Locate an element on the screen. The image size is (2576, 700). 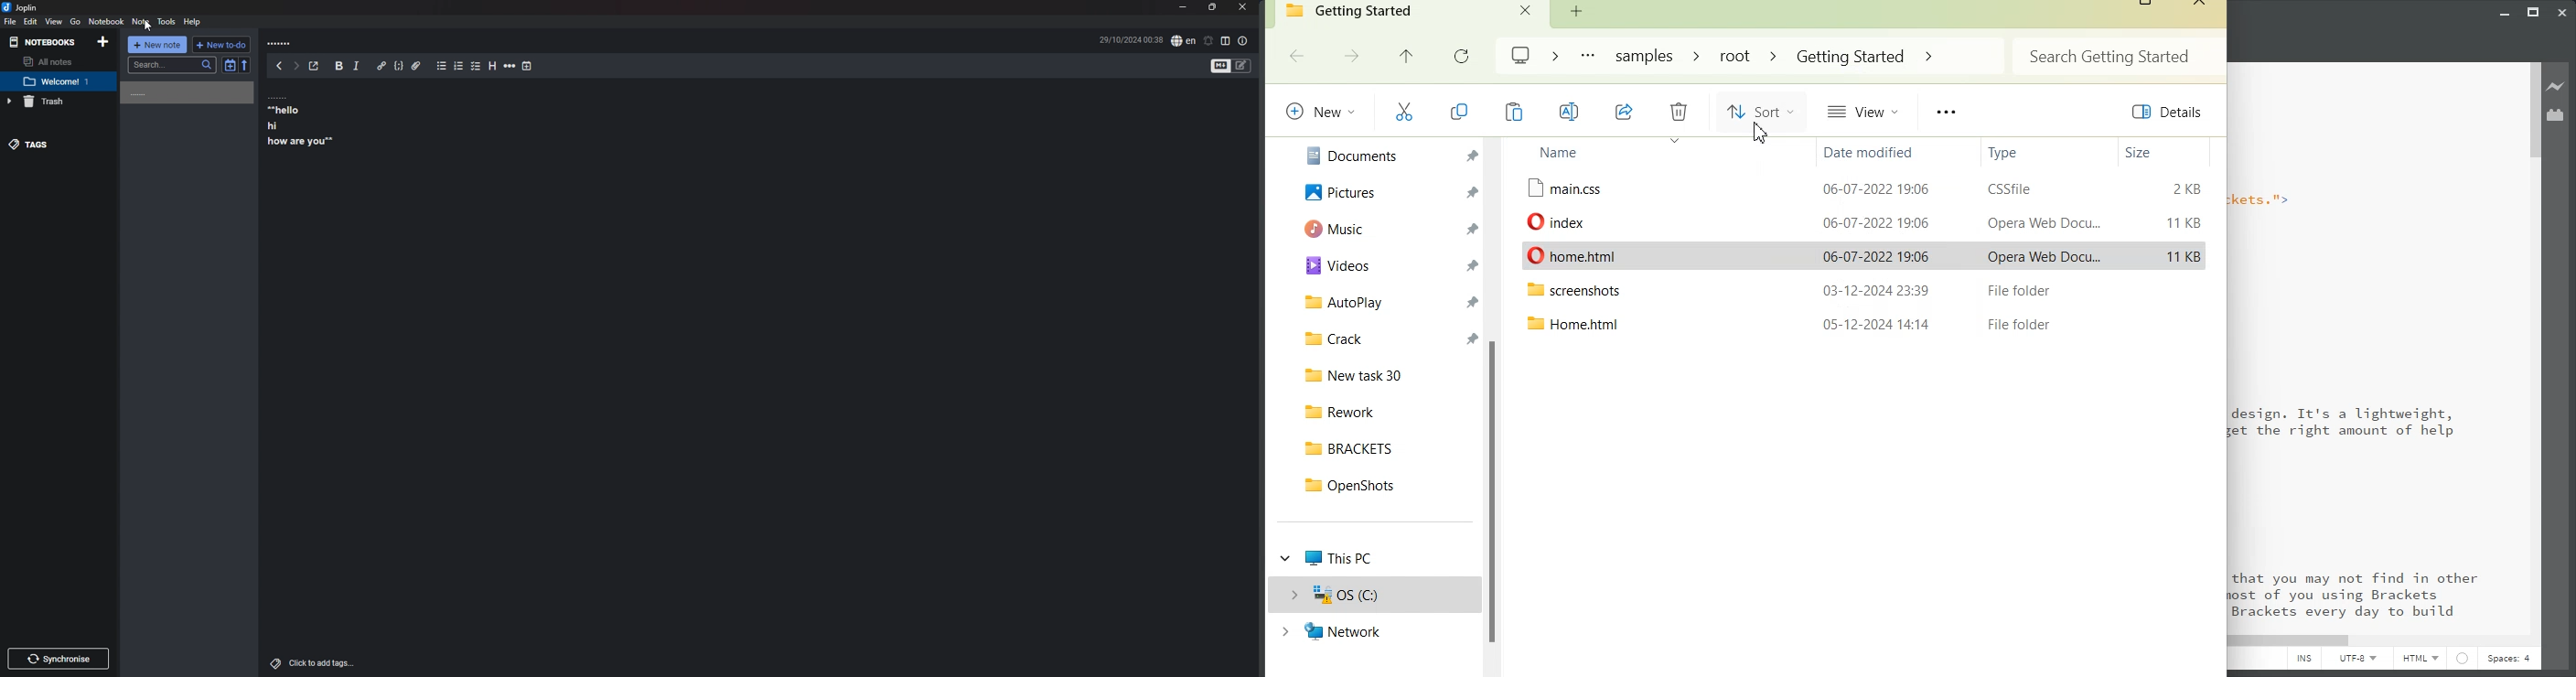
bold is located at coordinates (340, 67).